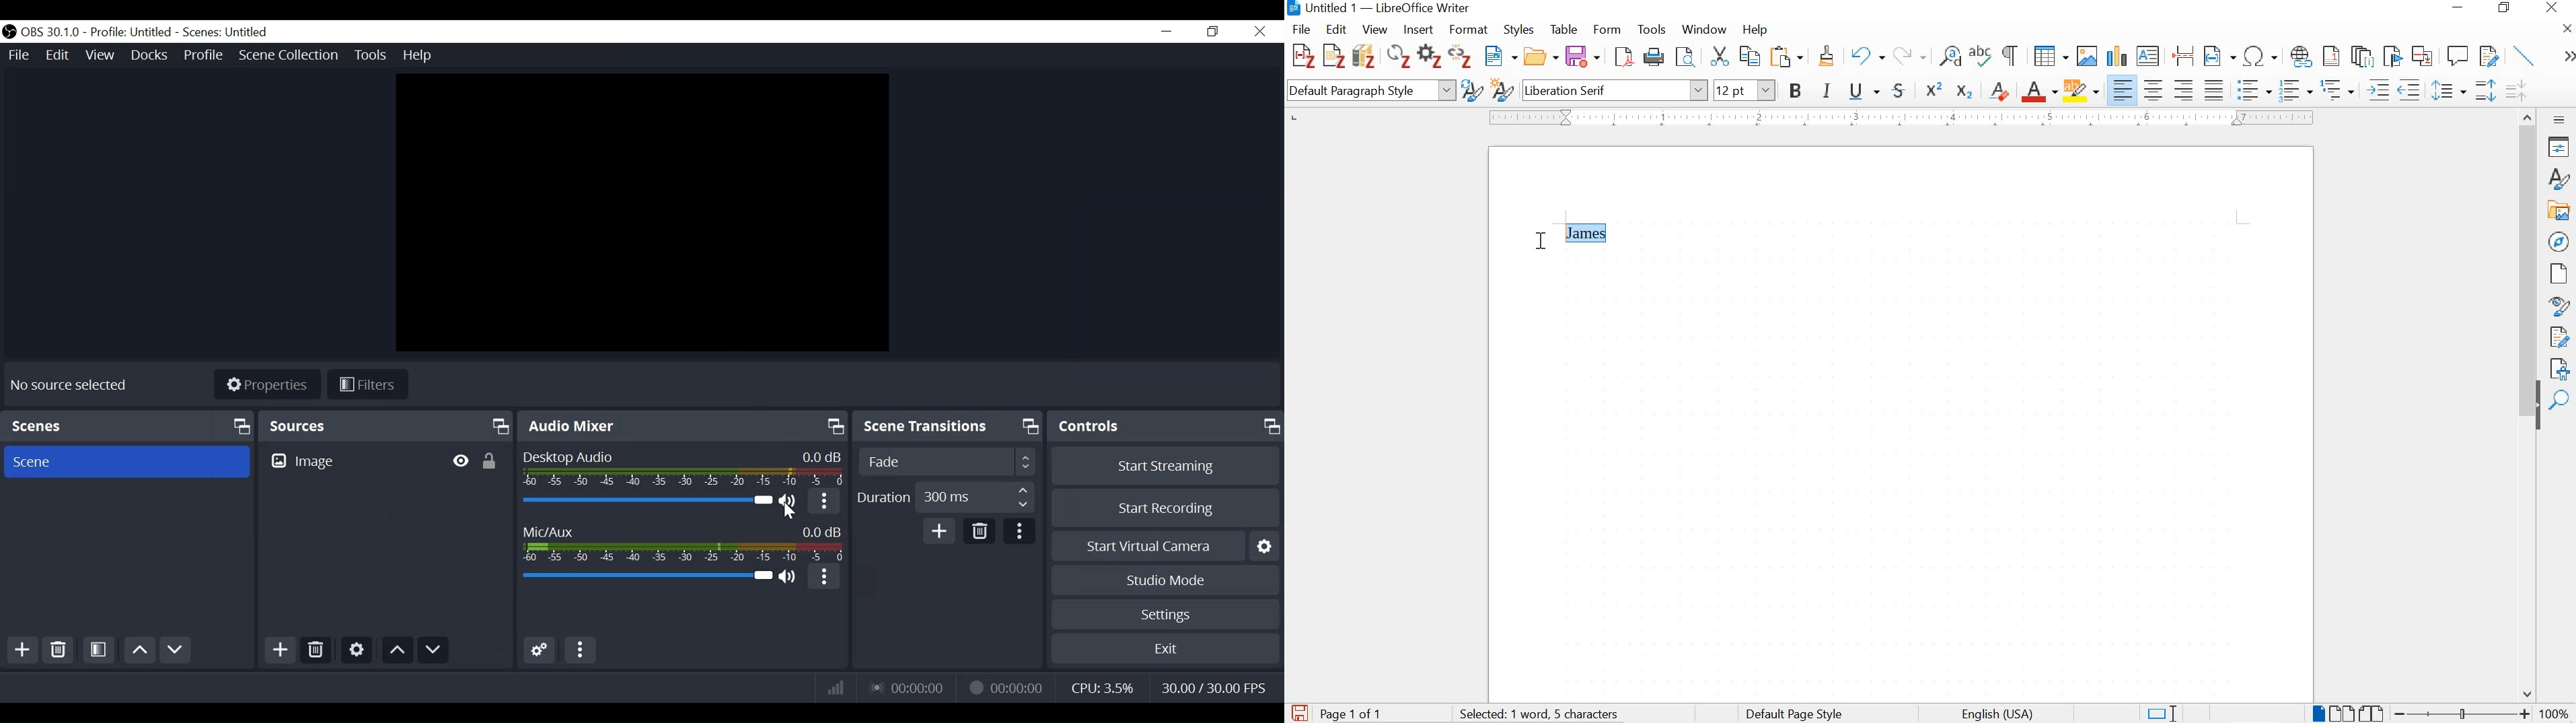  I want to click on Cursor, so click(790, 510).